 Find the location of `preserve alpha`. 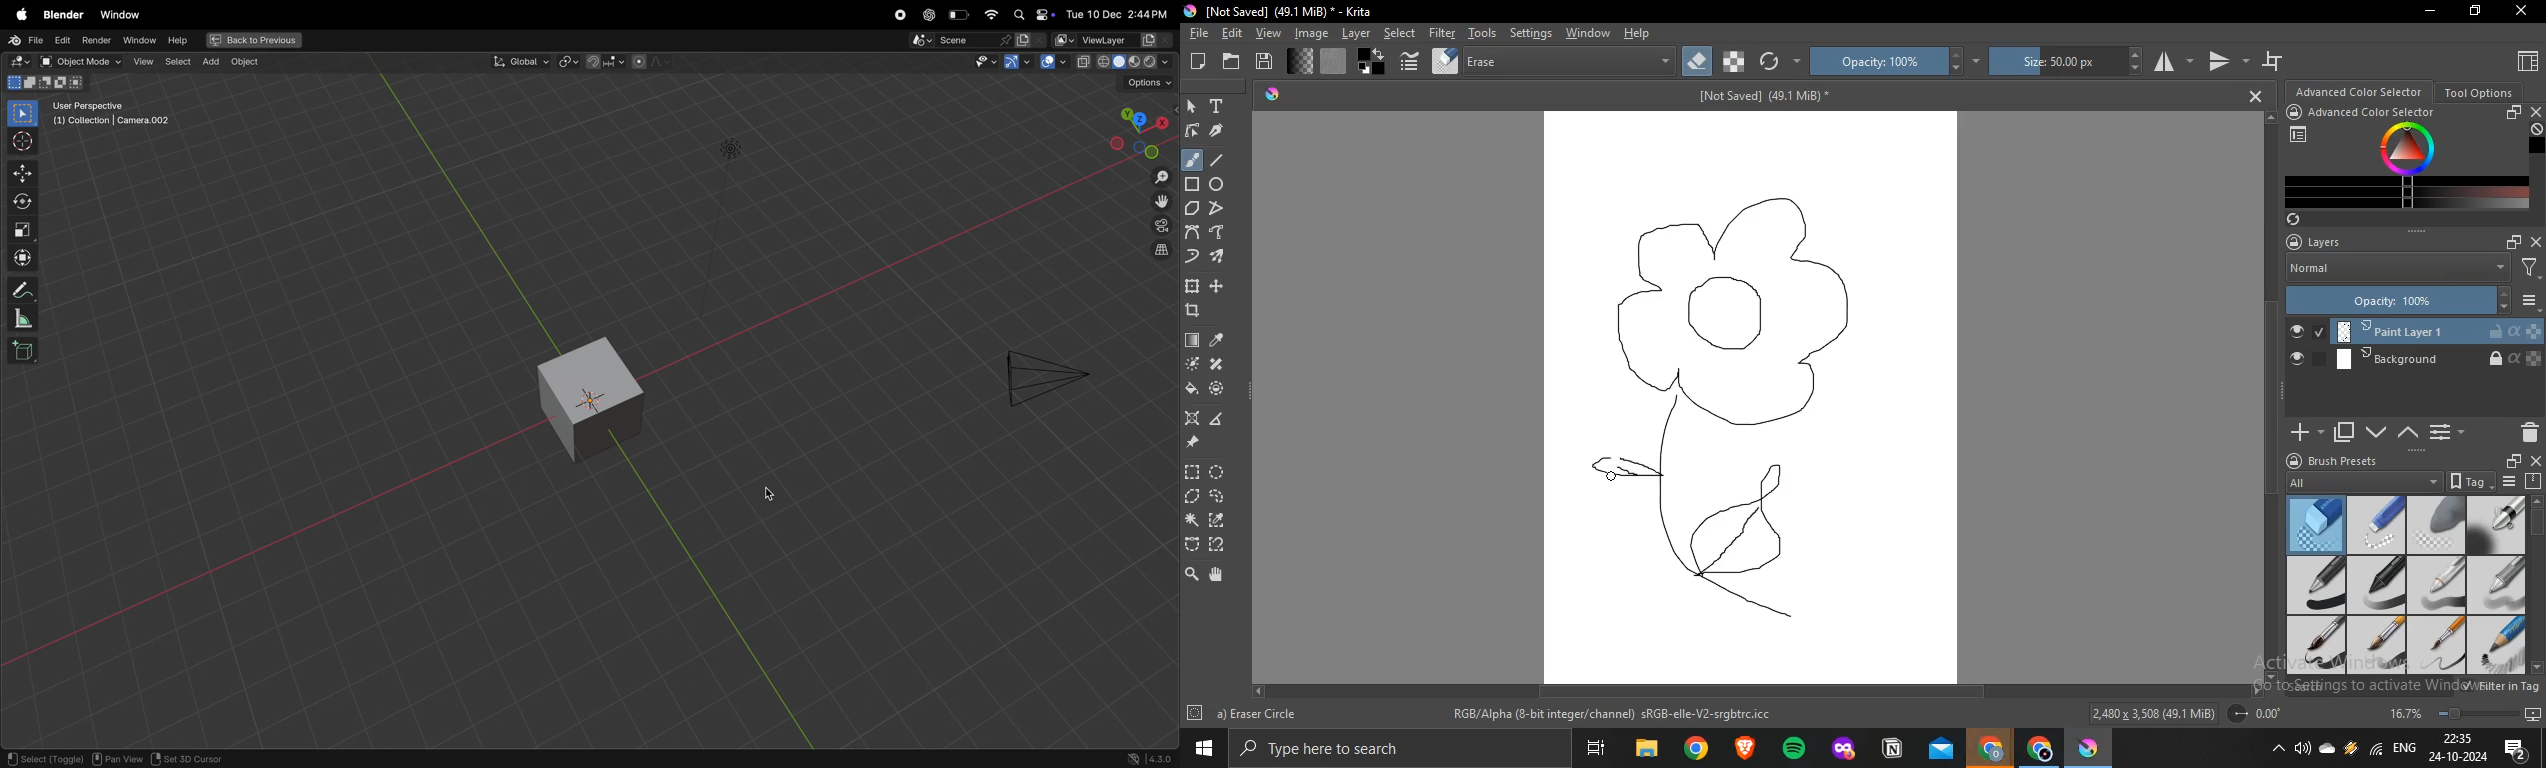

preserve alpha is located at coordinates (1735, 62).